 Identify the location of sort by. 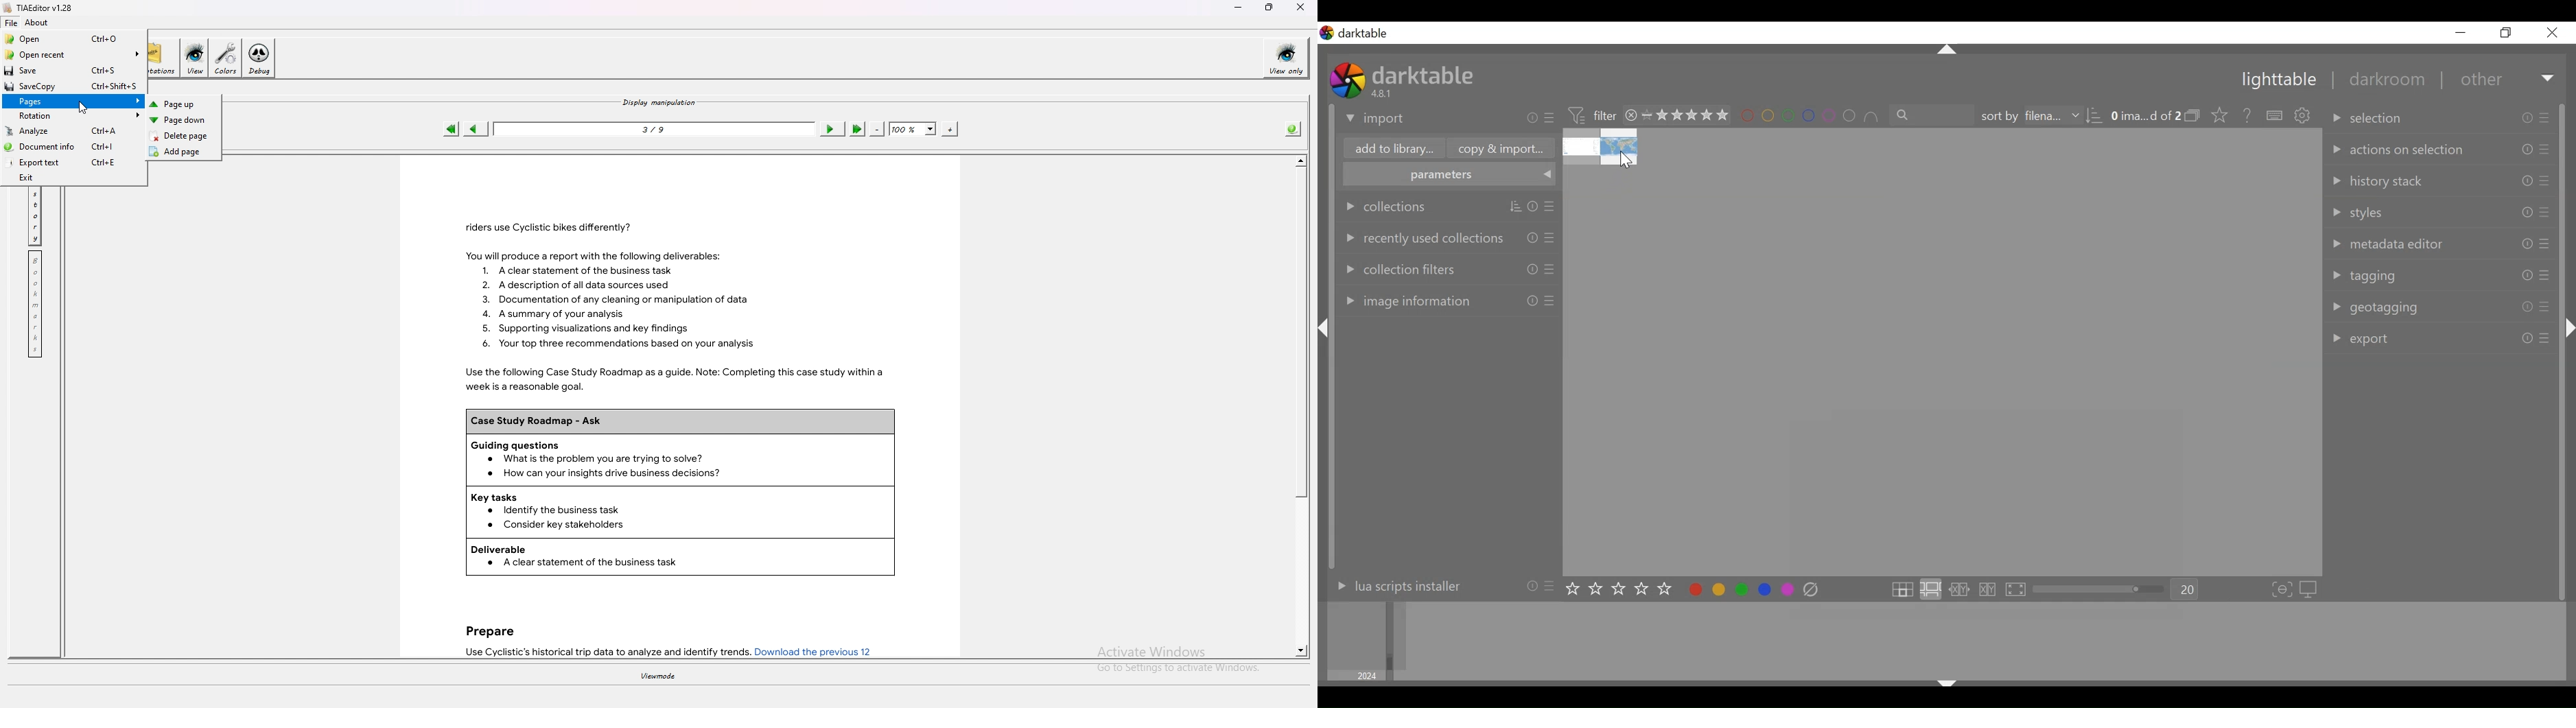
(2042, 117).